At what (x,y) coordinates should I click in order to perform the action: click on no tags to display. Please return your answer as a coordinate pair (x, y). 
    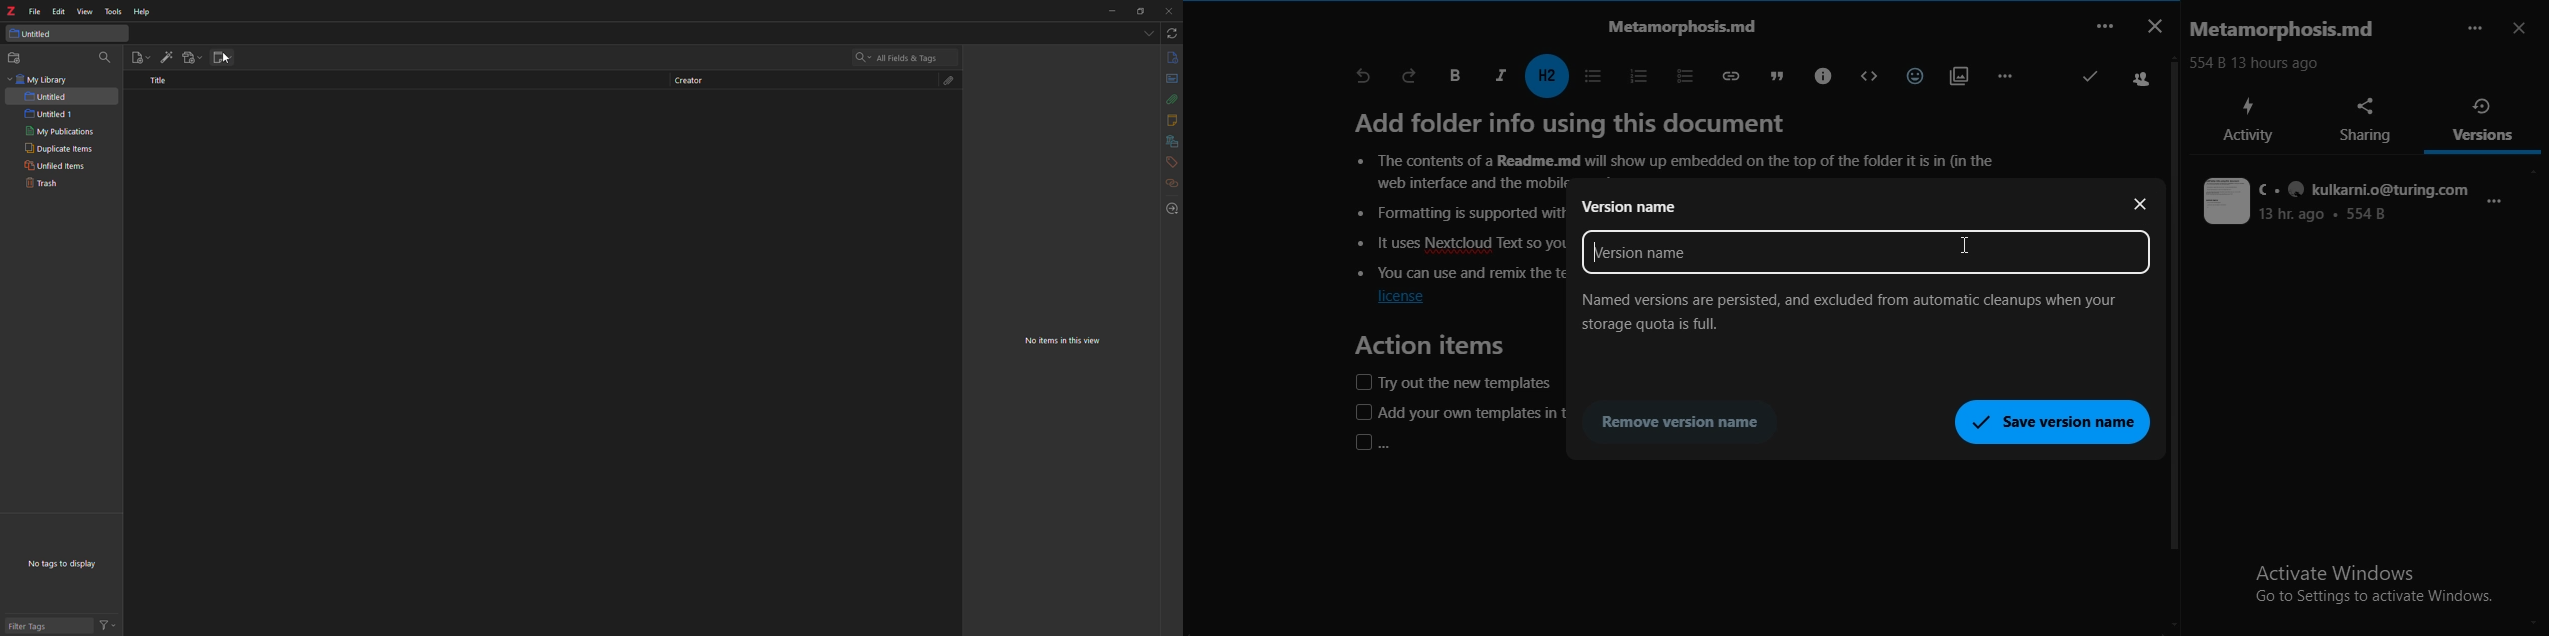
    Looking at the image, I should click on (68, 565).